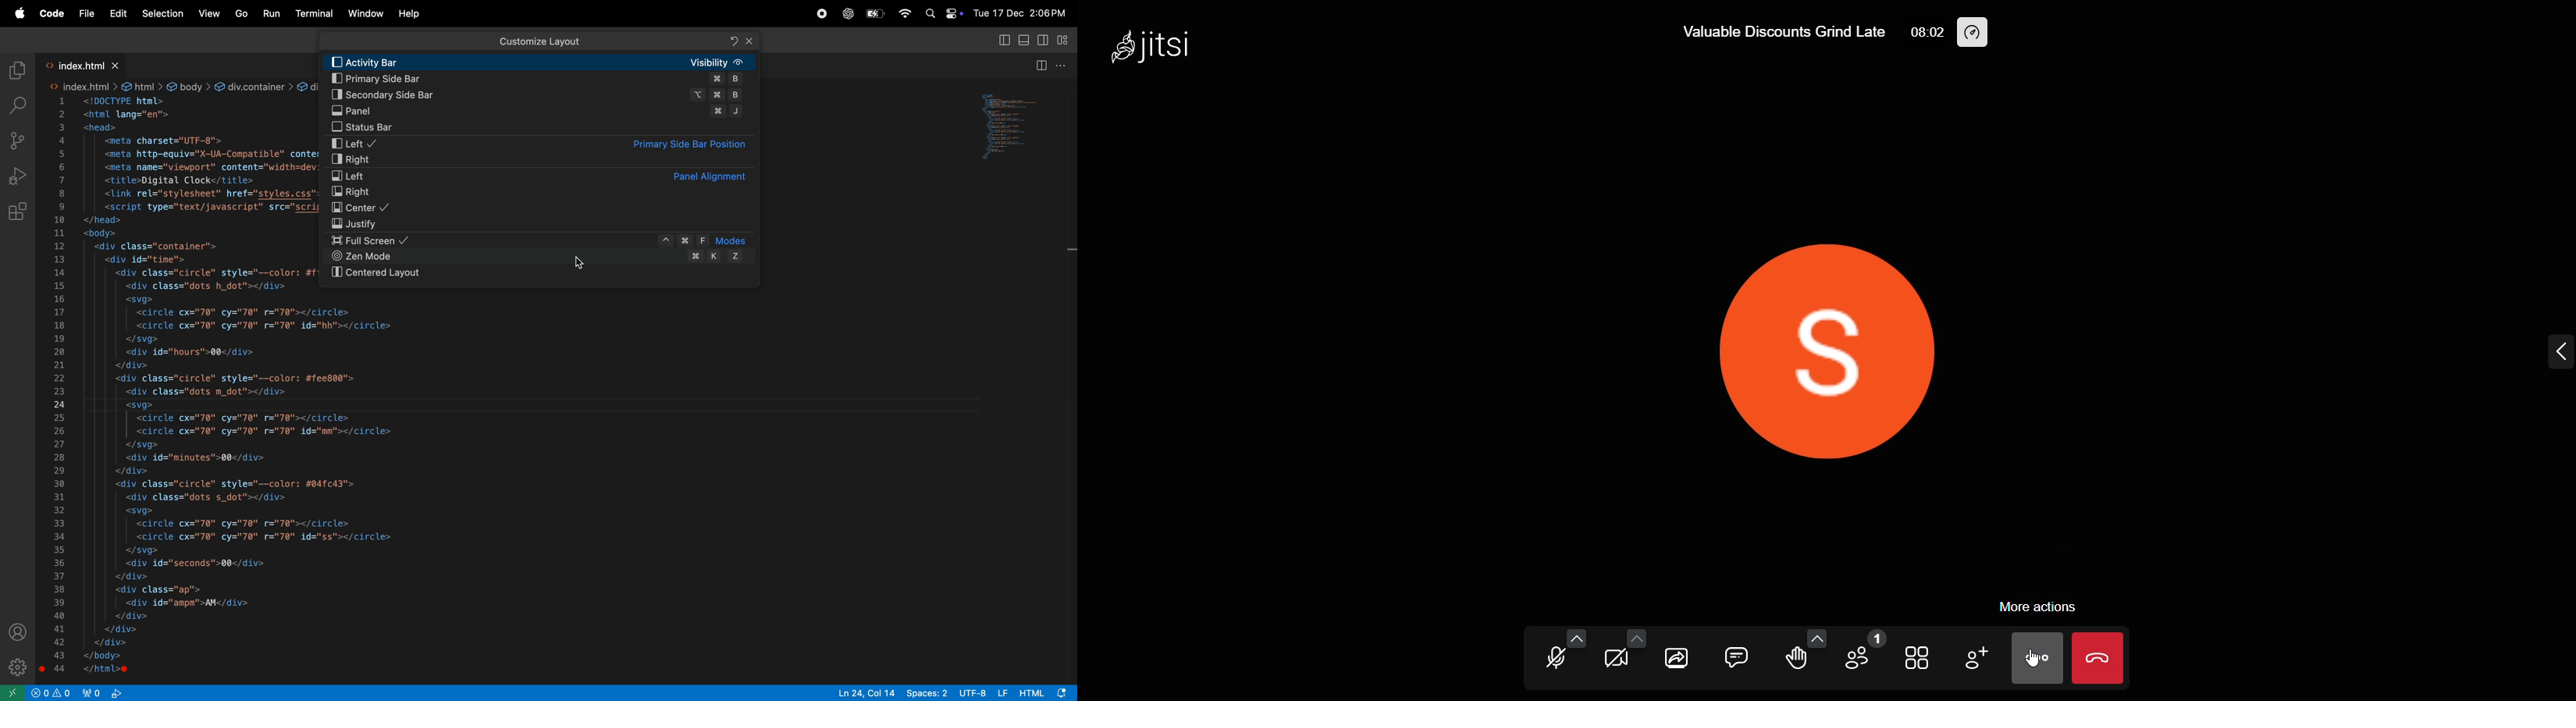 The width and height of the screenshot is (2576, 728). What do you see at coordinates (981, 693) in the screenshot?
I see `utf-8 lf` at bounding box center [981, 693].